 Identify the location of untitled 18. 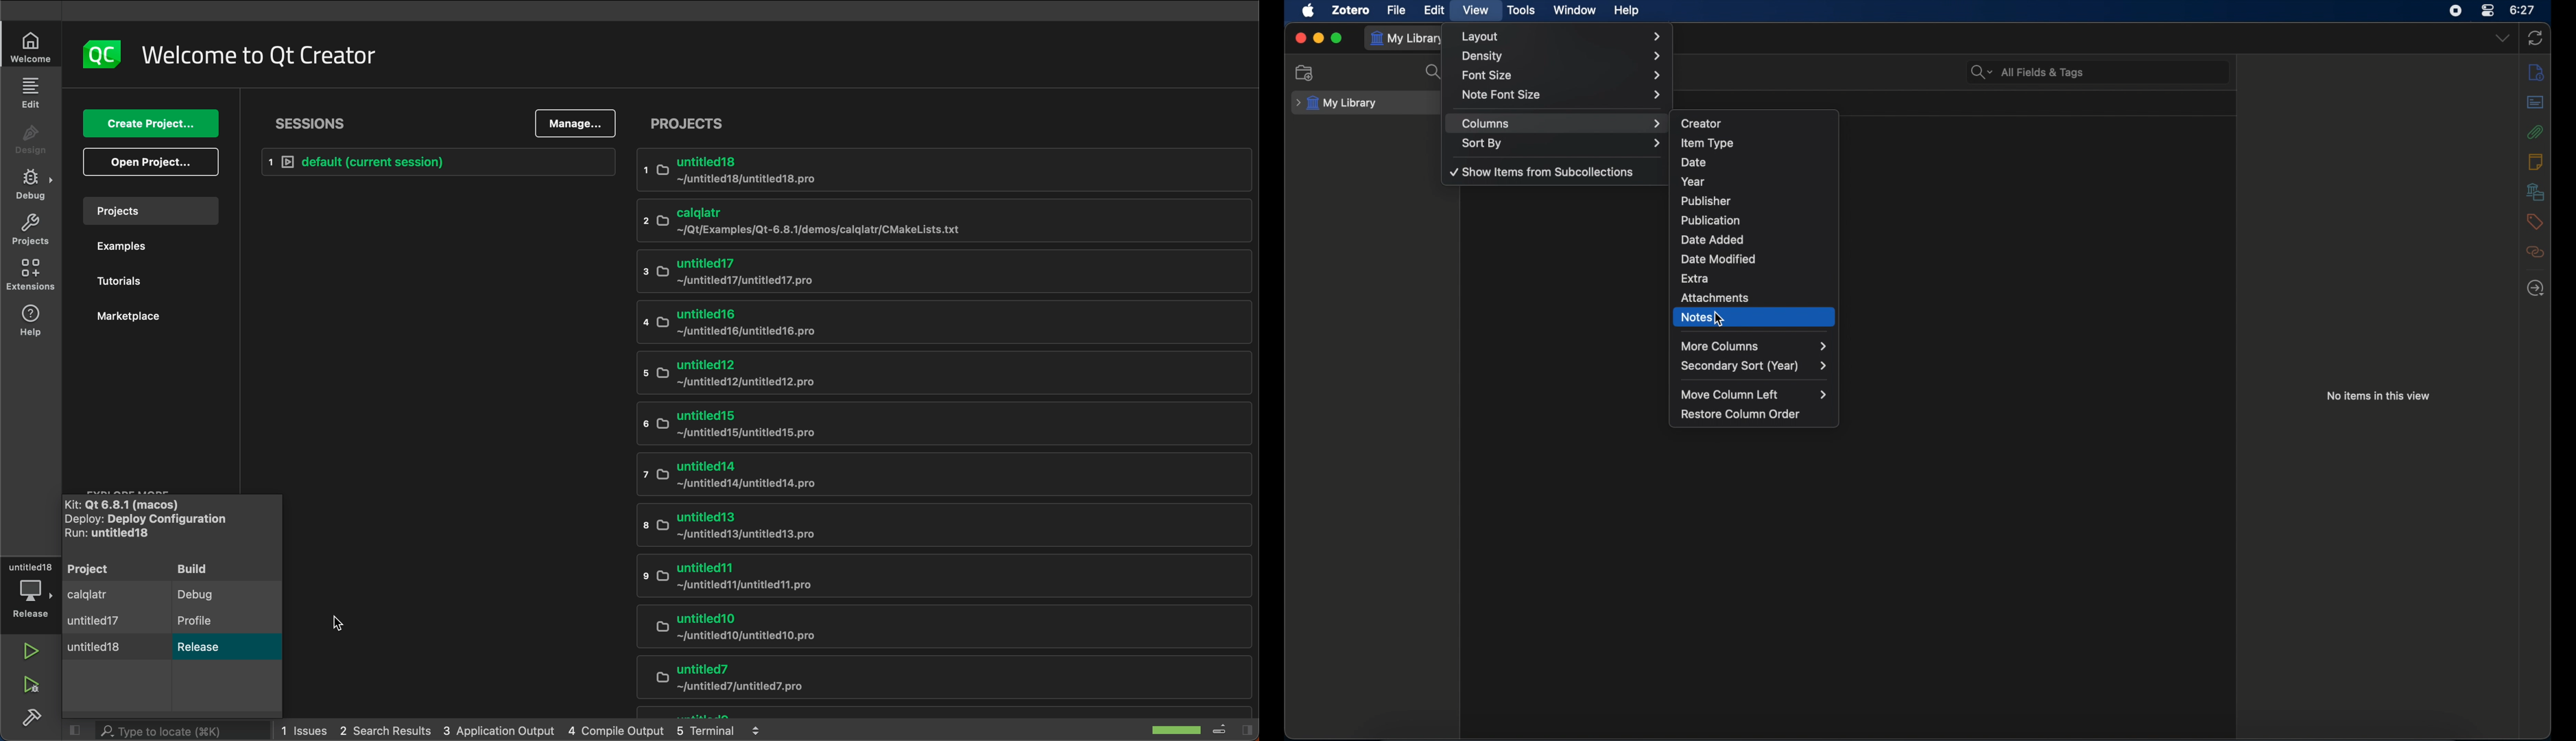
(100, 651).